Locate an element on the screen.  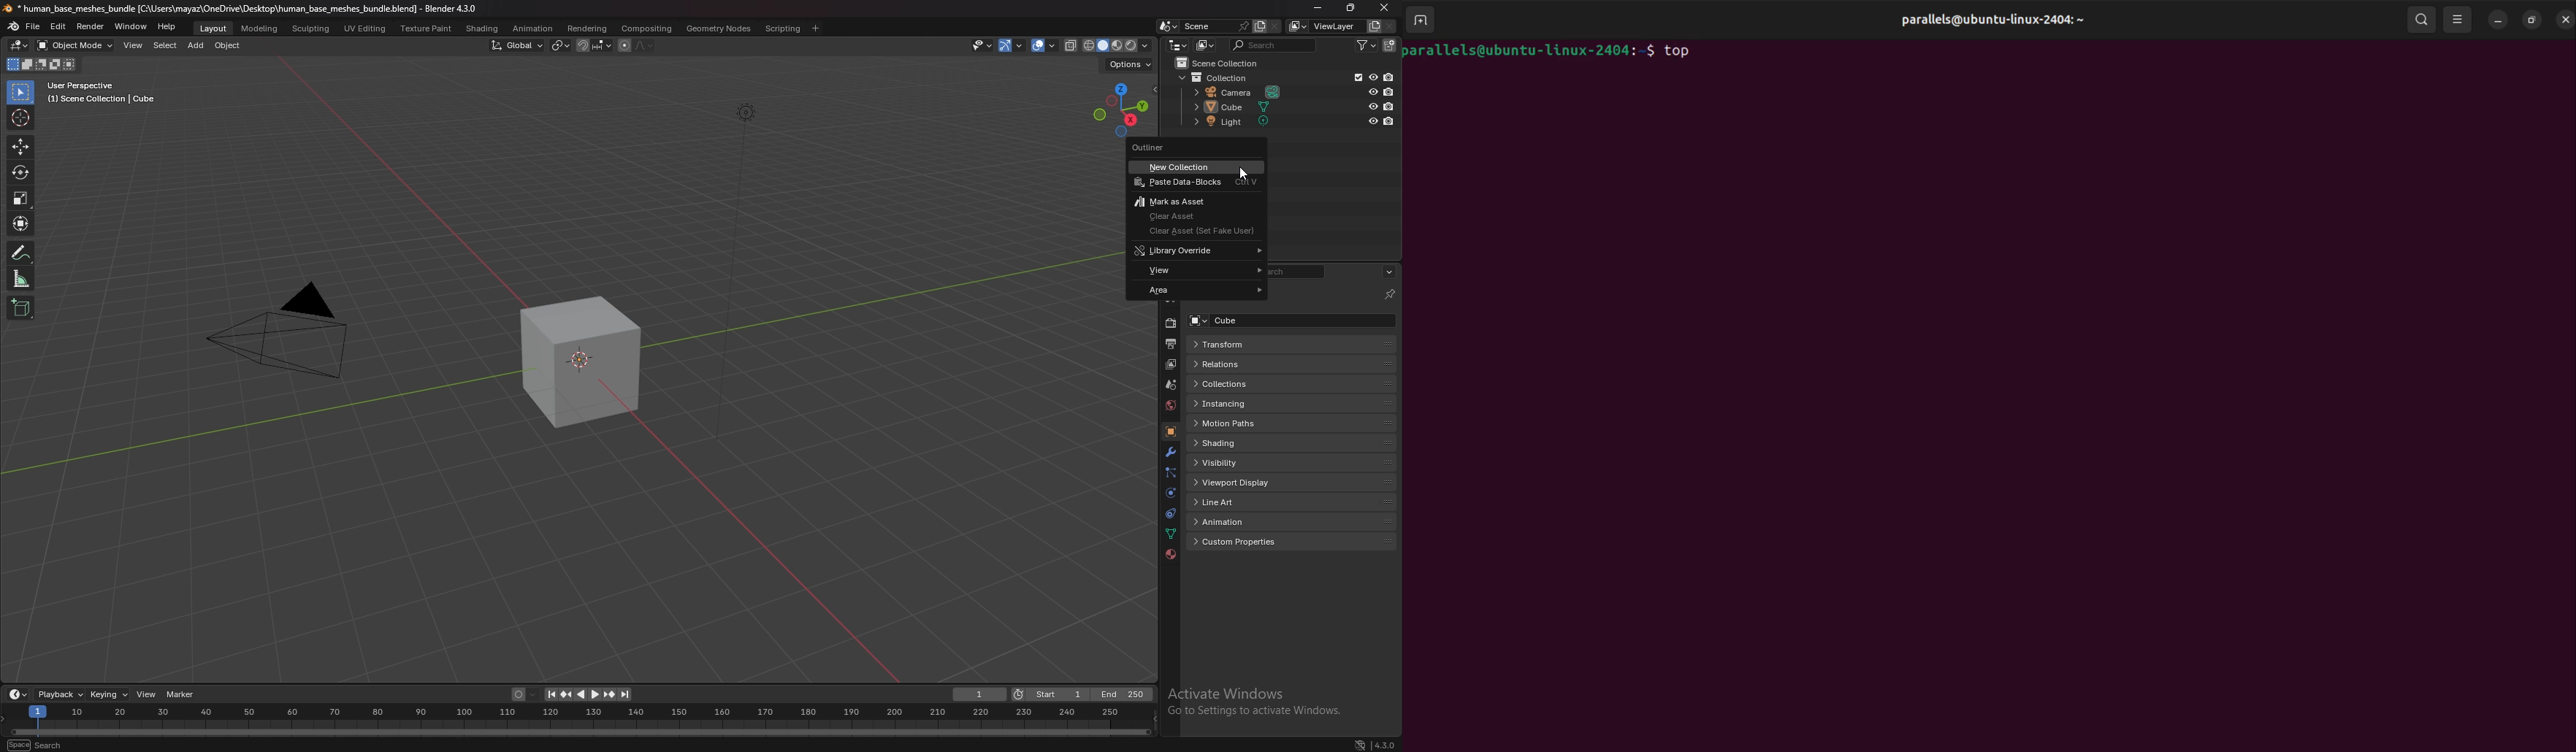
anination is located at coordinates (532, 28).